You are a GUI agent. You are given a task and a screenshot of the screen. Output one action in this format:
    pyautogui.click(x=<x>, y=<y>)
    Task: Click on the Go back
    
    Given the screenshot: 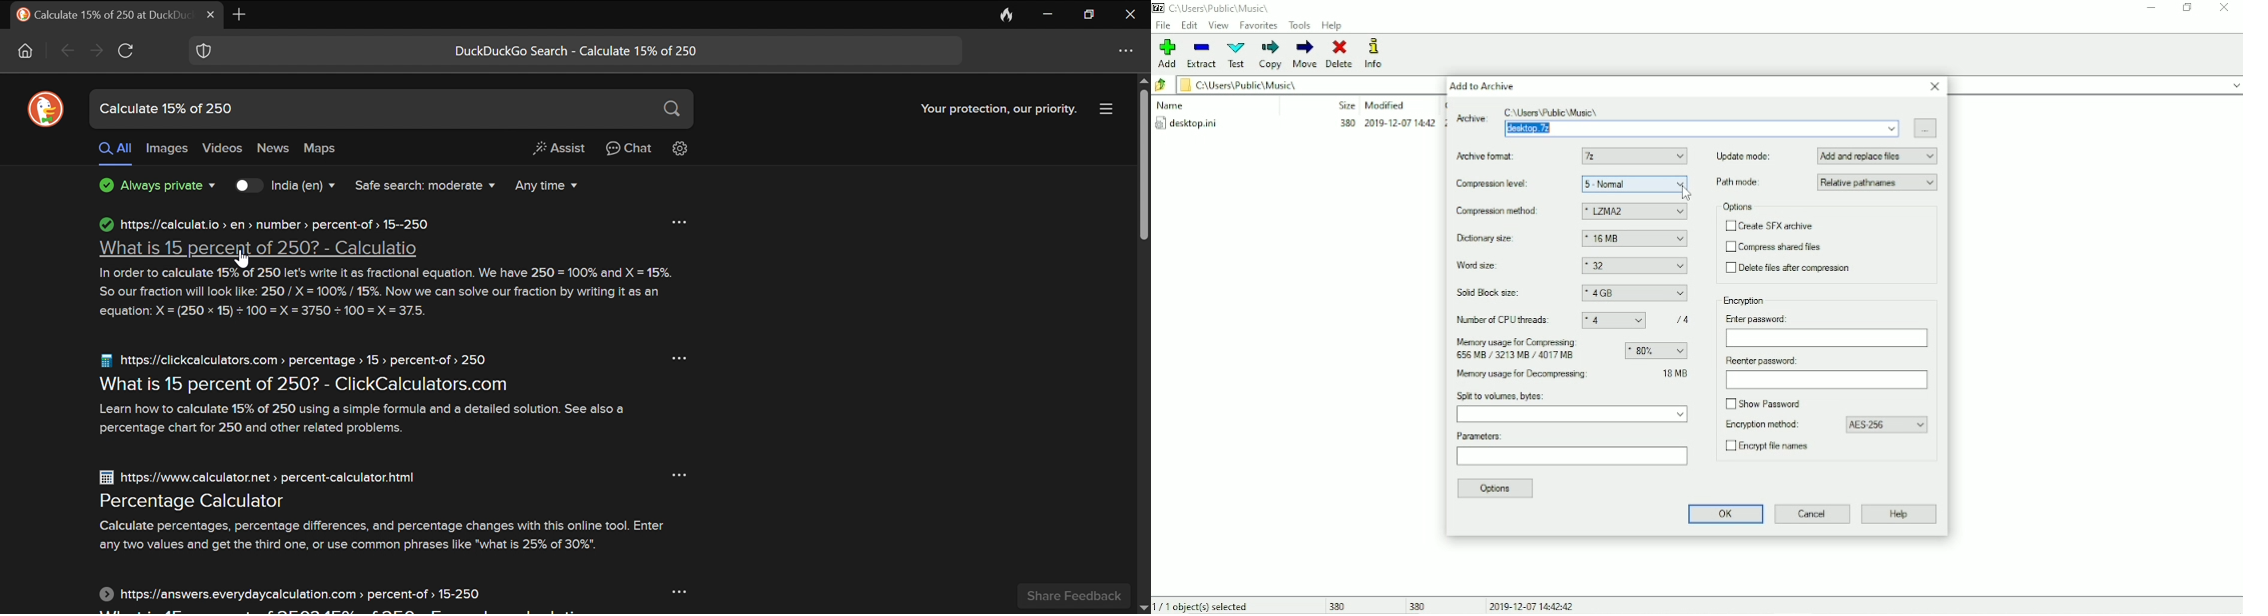 What is the action you would take?
    pyautogui.click(x=65, y=50)
    